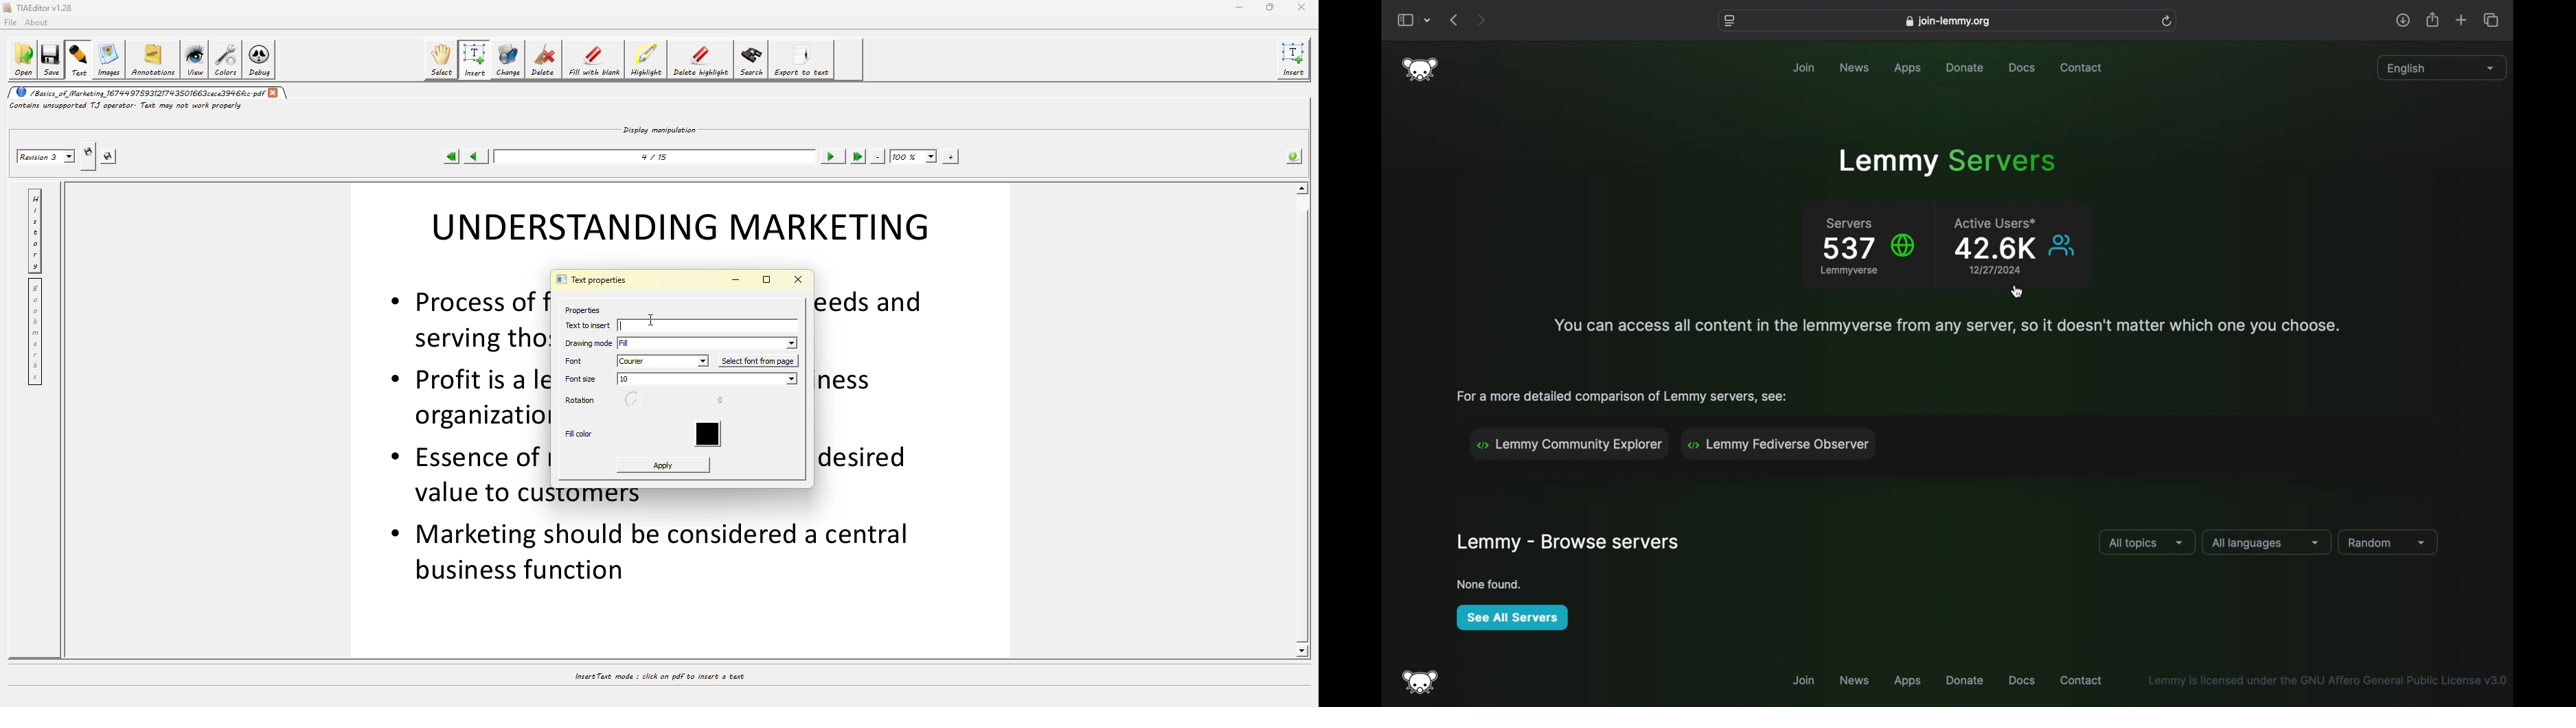  I want to click on close, so click(1301, 7).